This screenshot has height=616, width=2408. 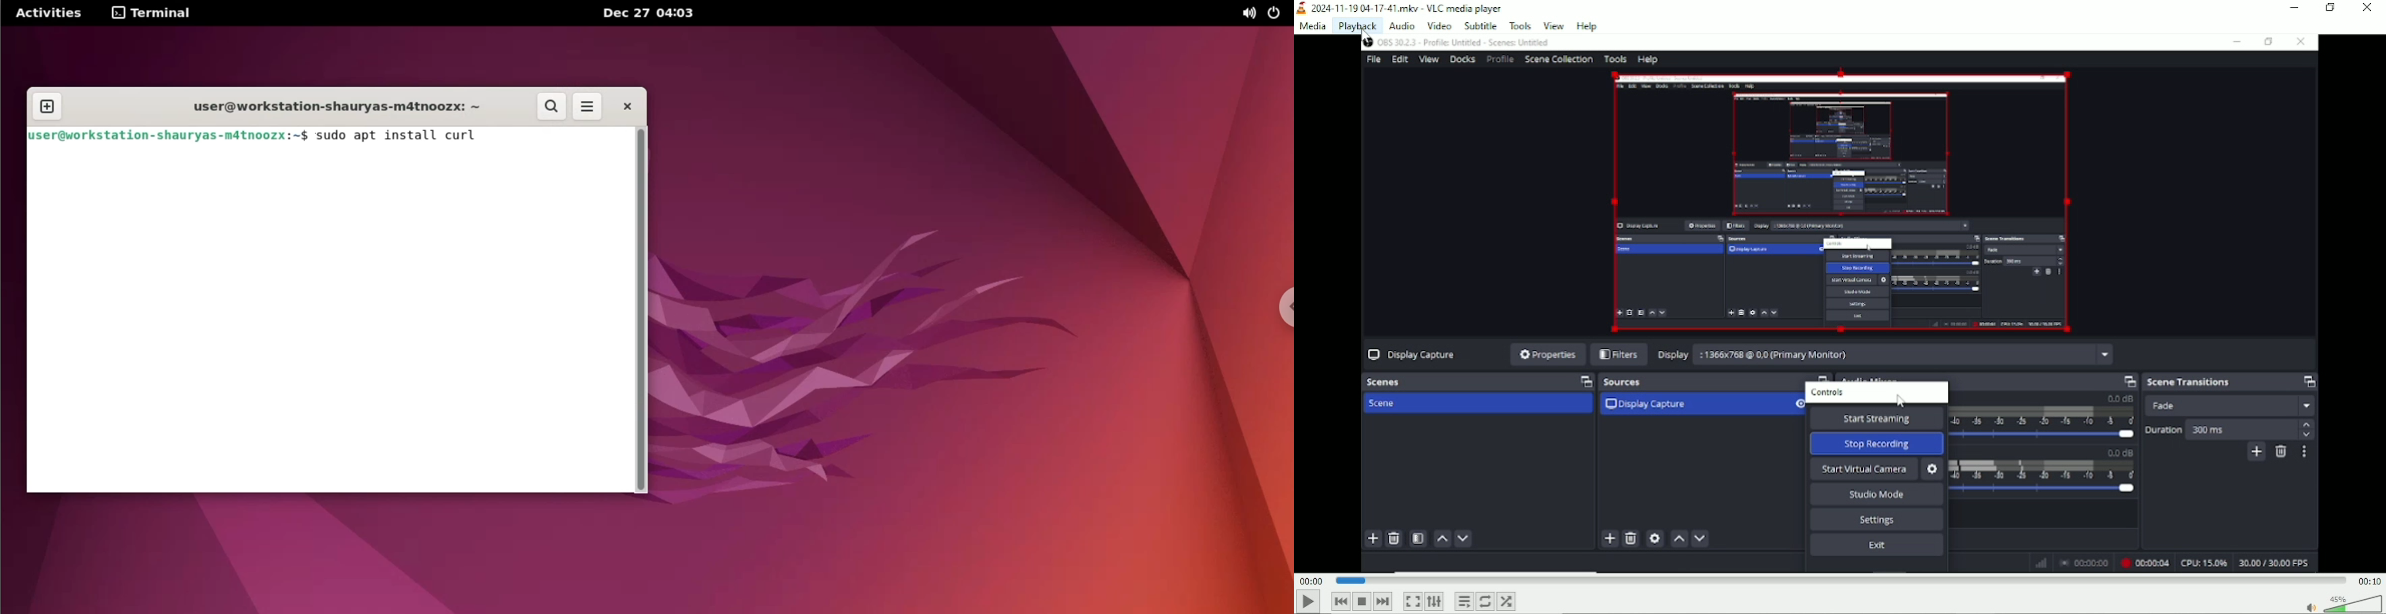 I want to click on Stop playlist, so click(x=1361, y=601).